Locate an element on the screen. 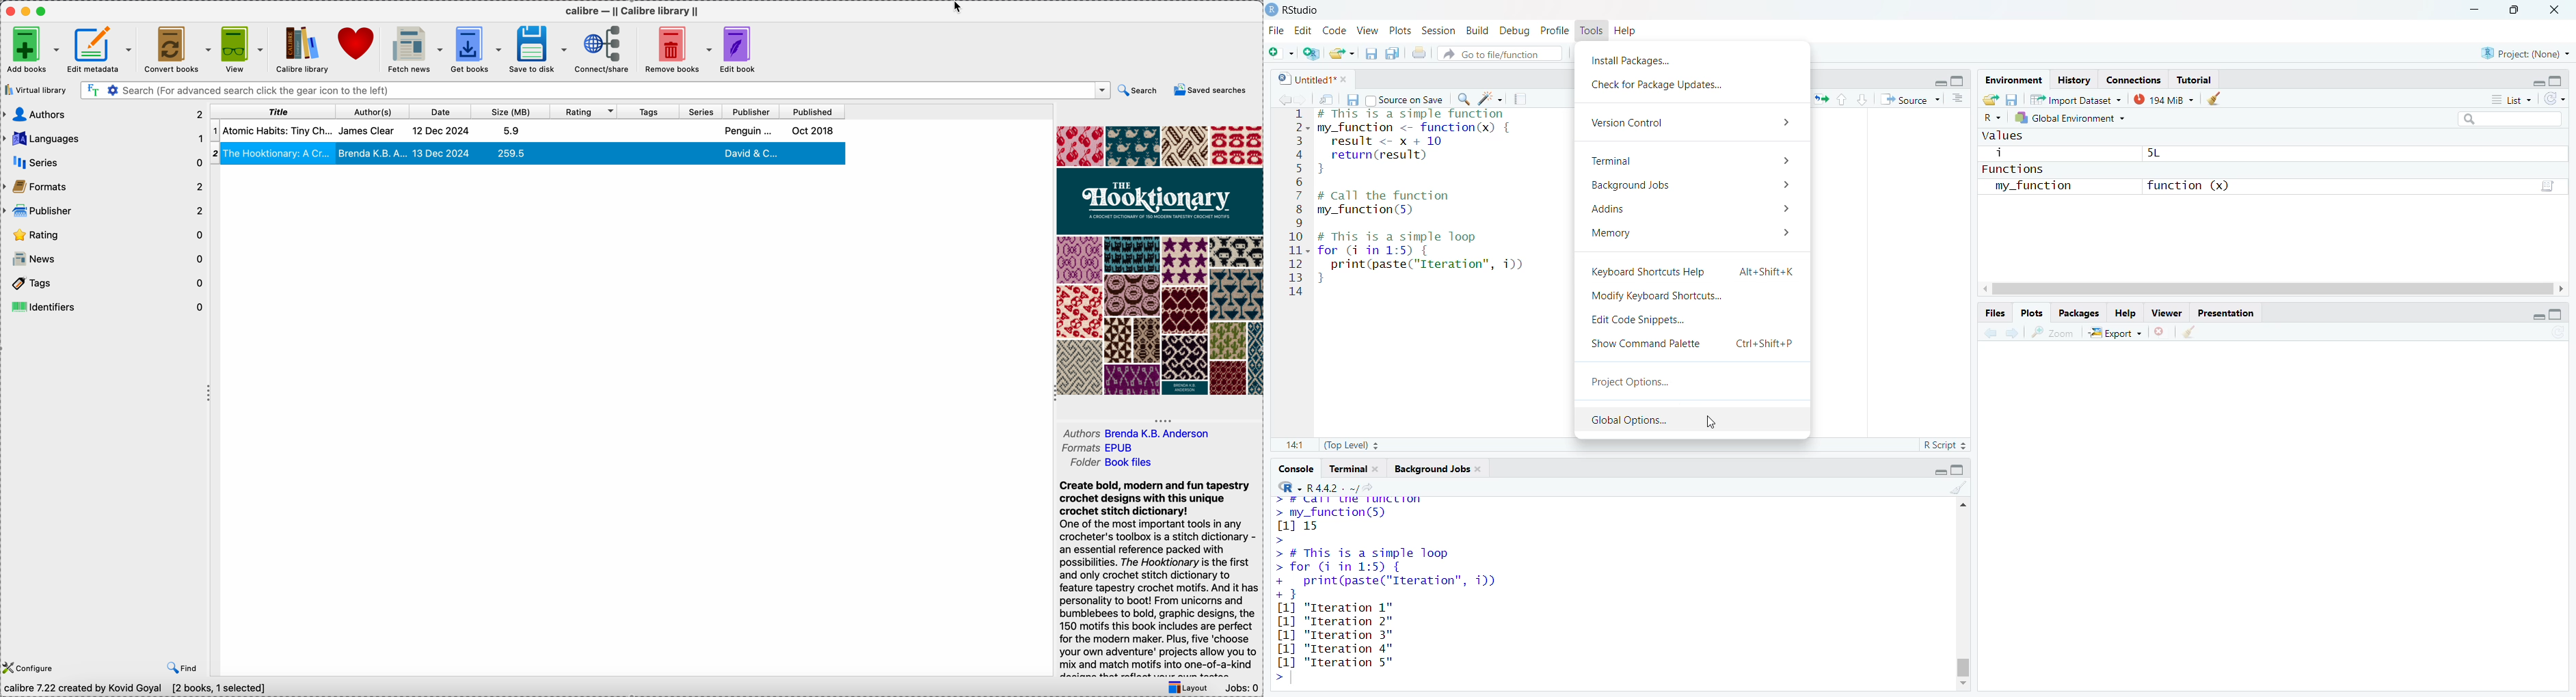  move down is located at coordinates (1962, 685).